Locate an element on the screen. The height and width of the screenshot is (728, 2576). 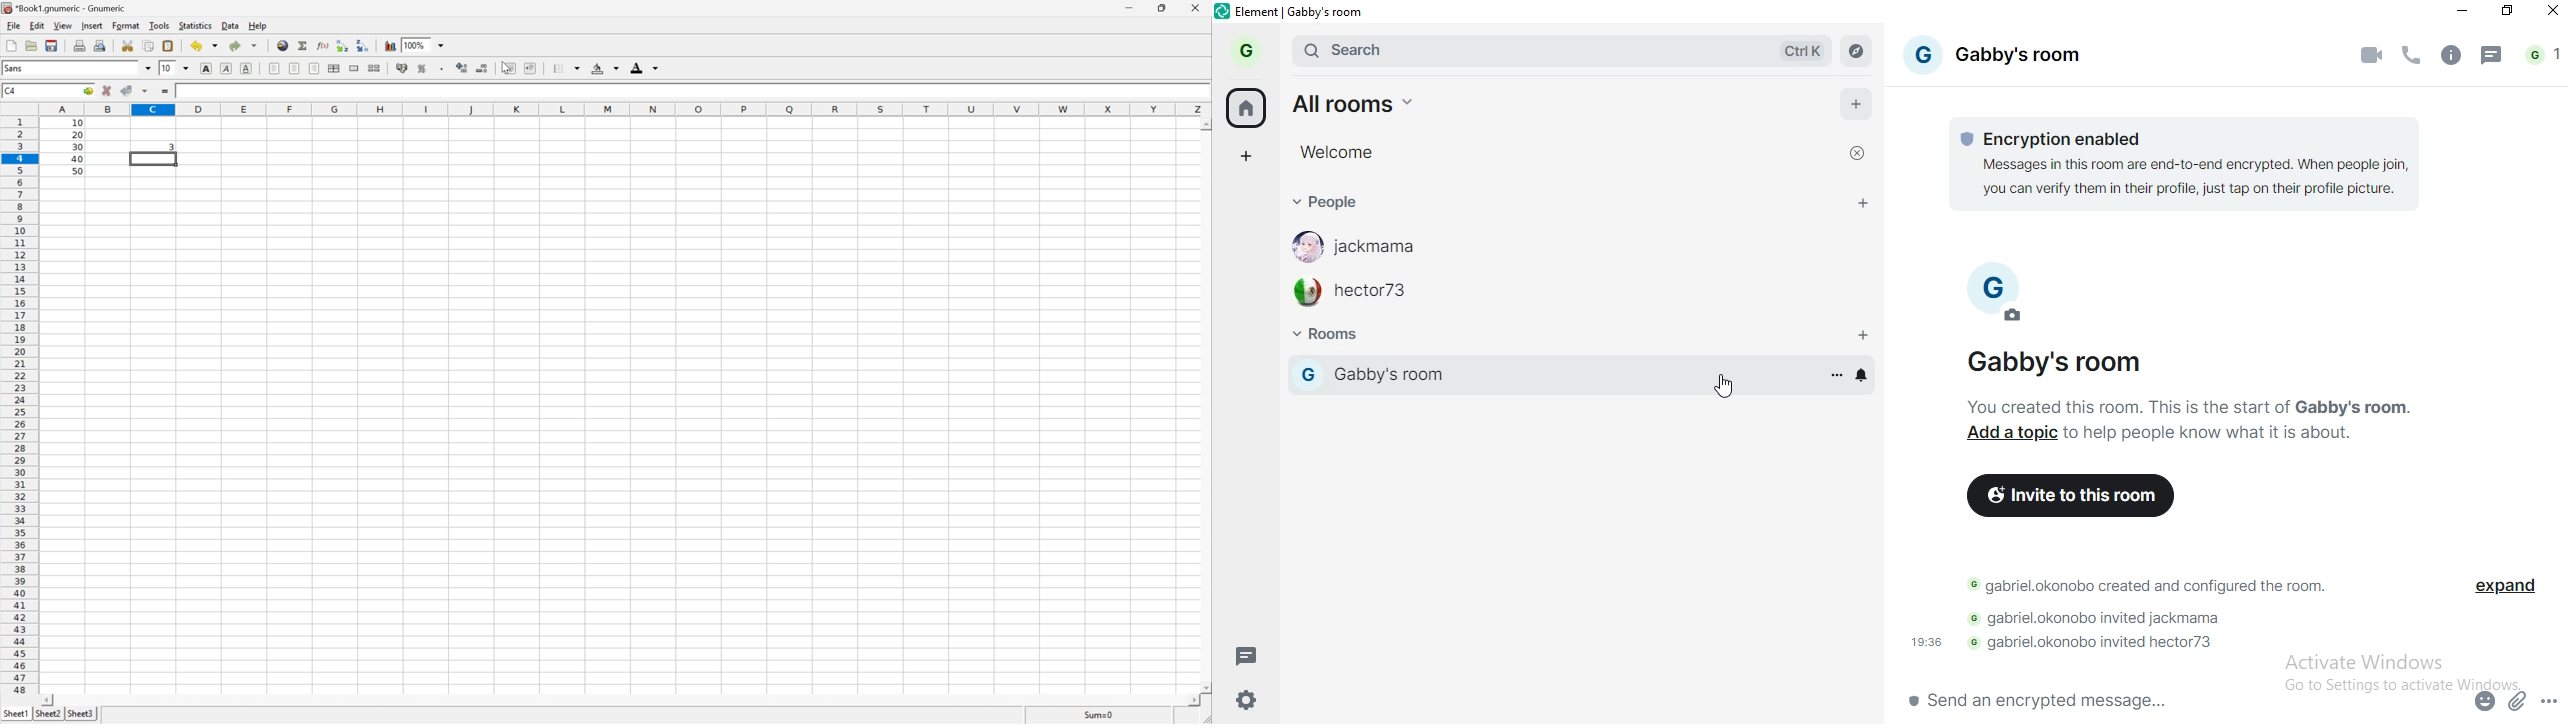
Scroll Up is located at coordinates (1206, 124).